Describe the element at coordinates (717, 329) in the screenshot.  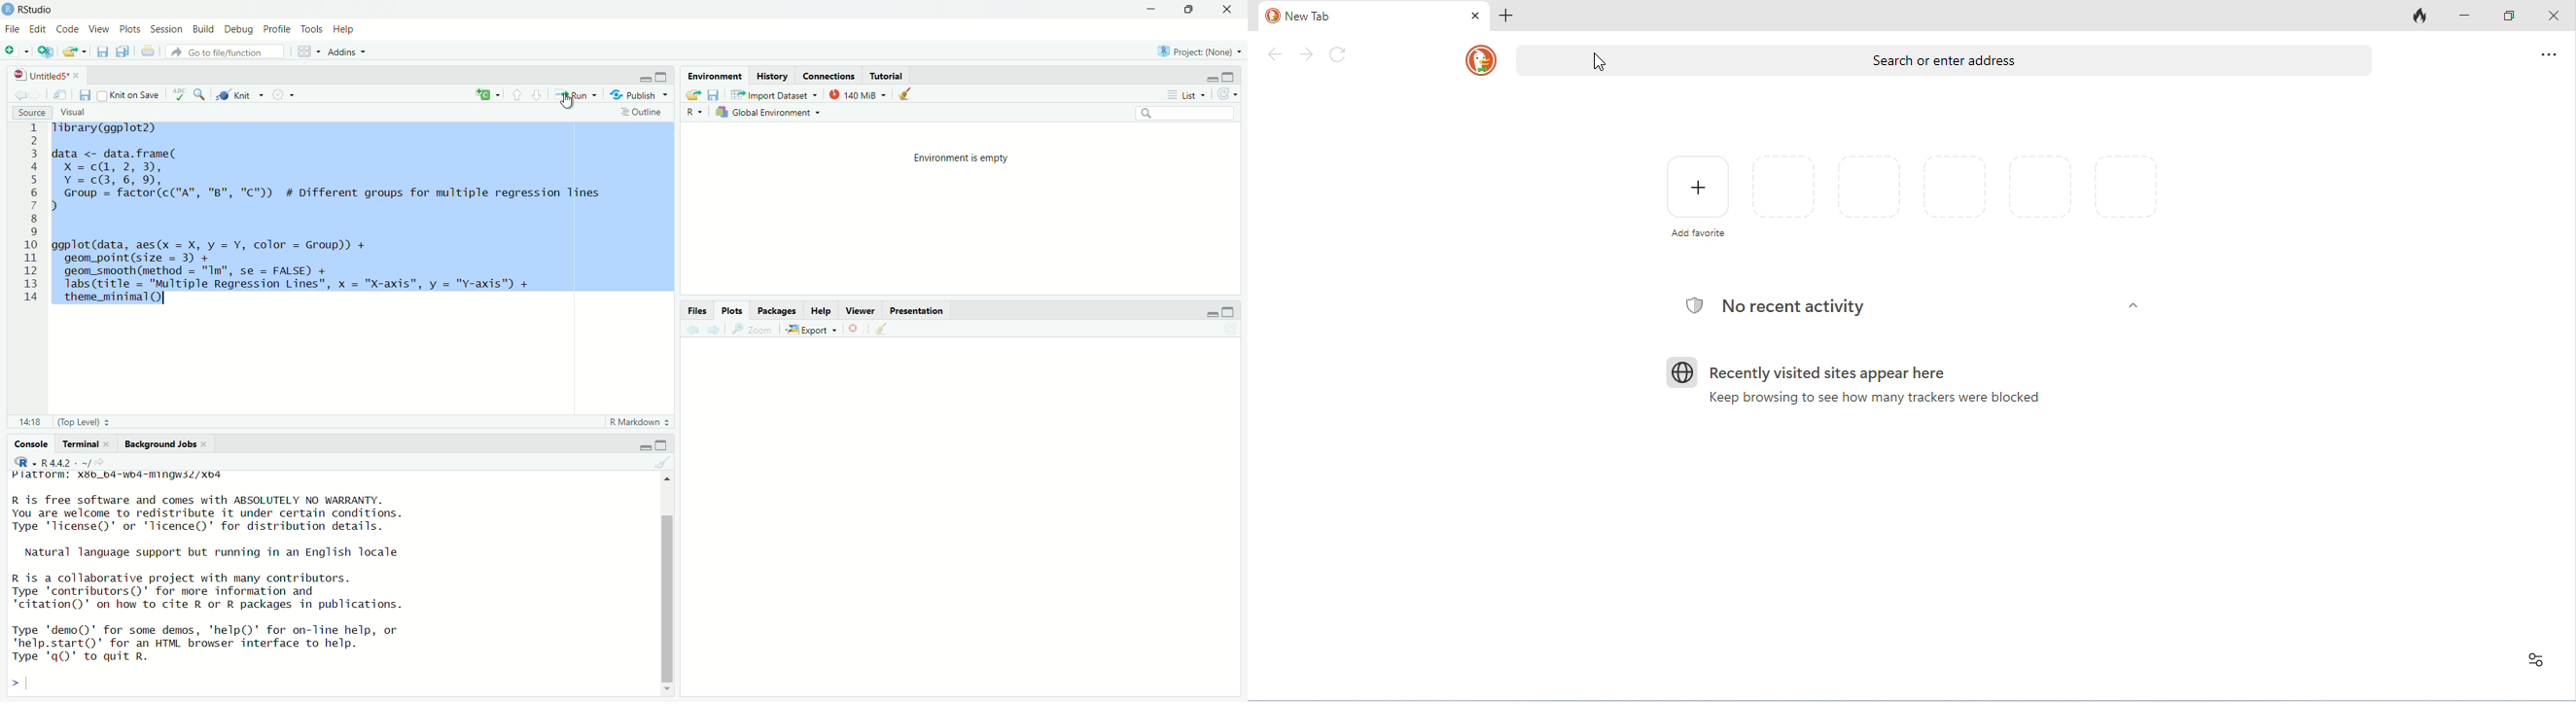
I see `forward` at that location.